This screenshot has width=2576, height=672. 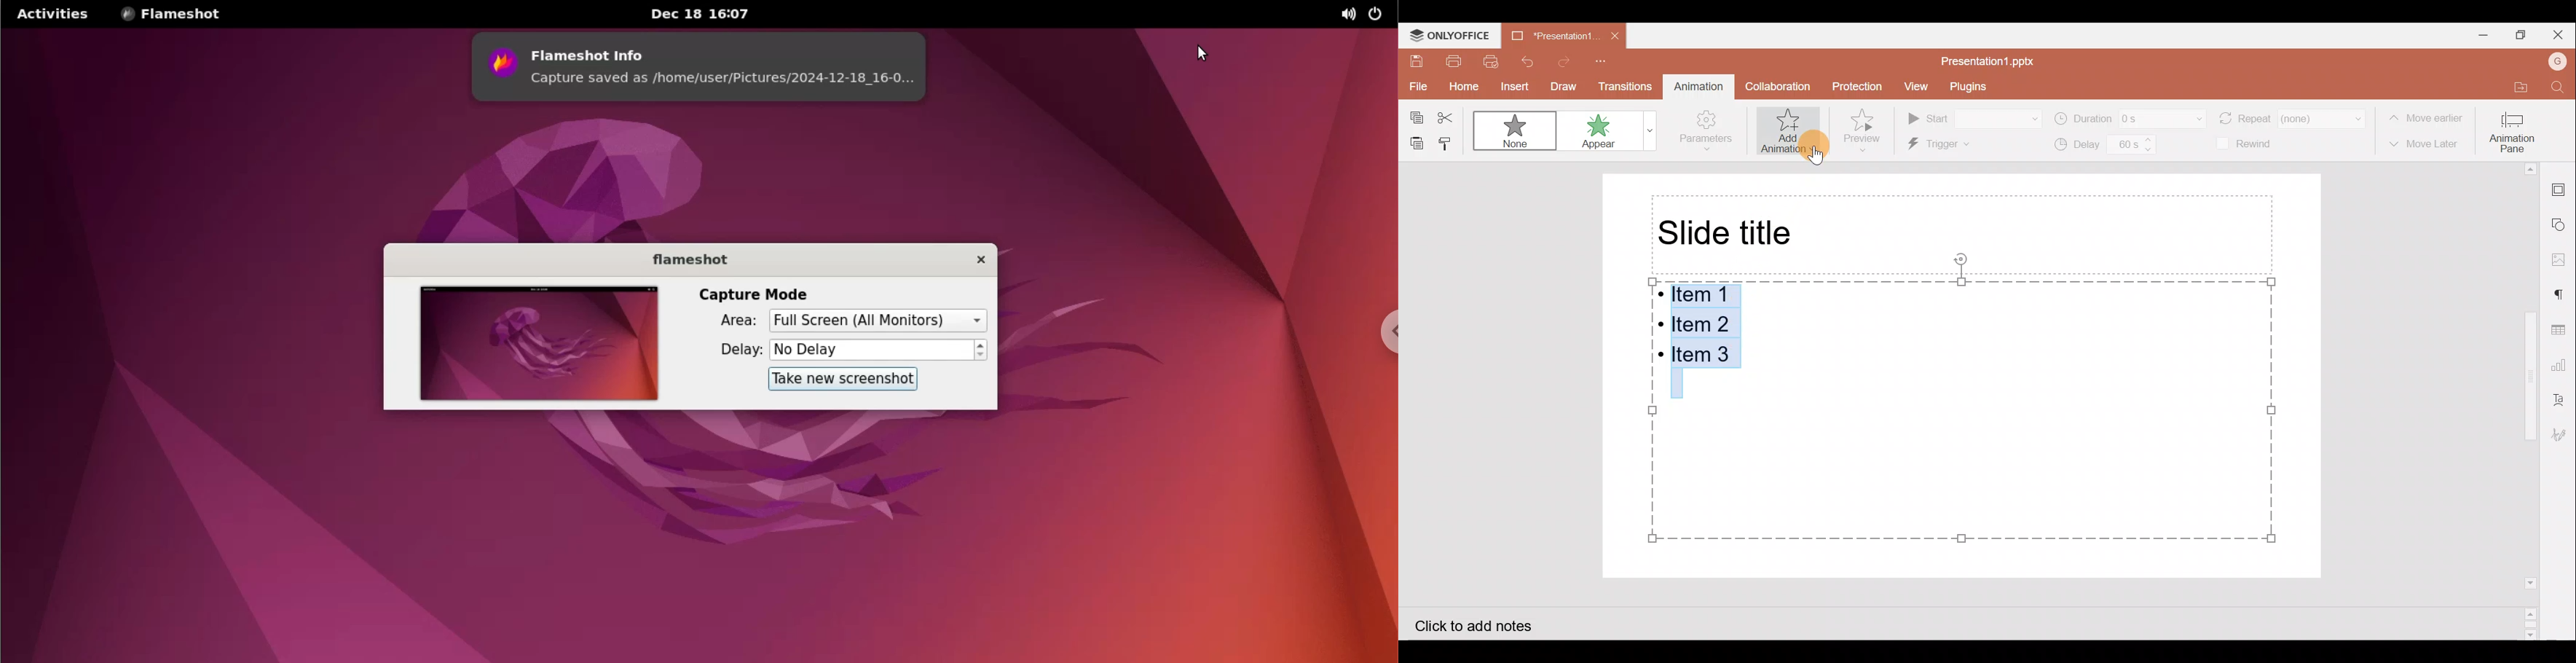 What do you see at coordinates (2106, 147) in the screenshot?
I see `Delay` at bounding box center [2106, 147].